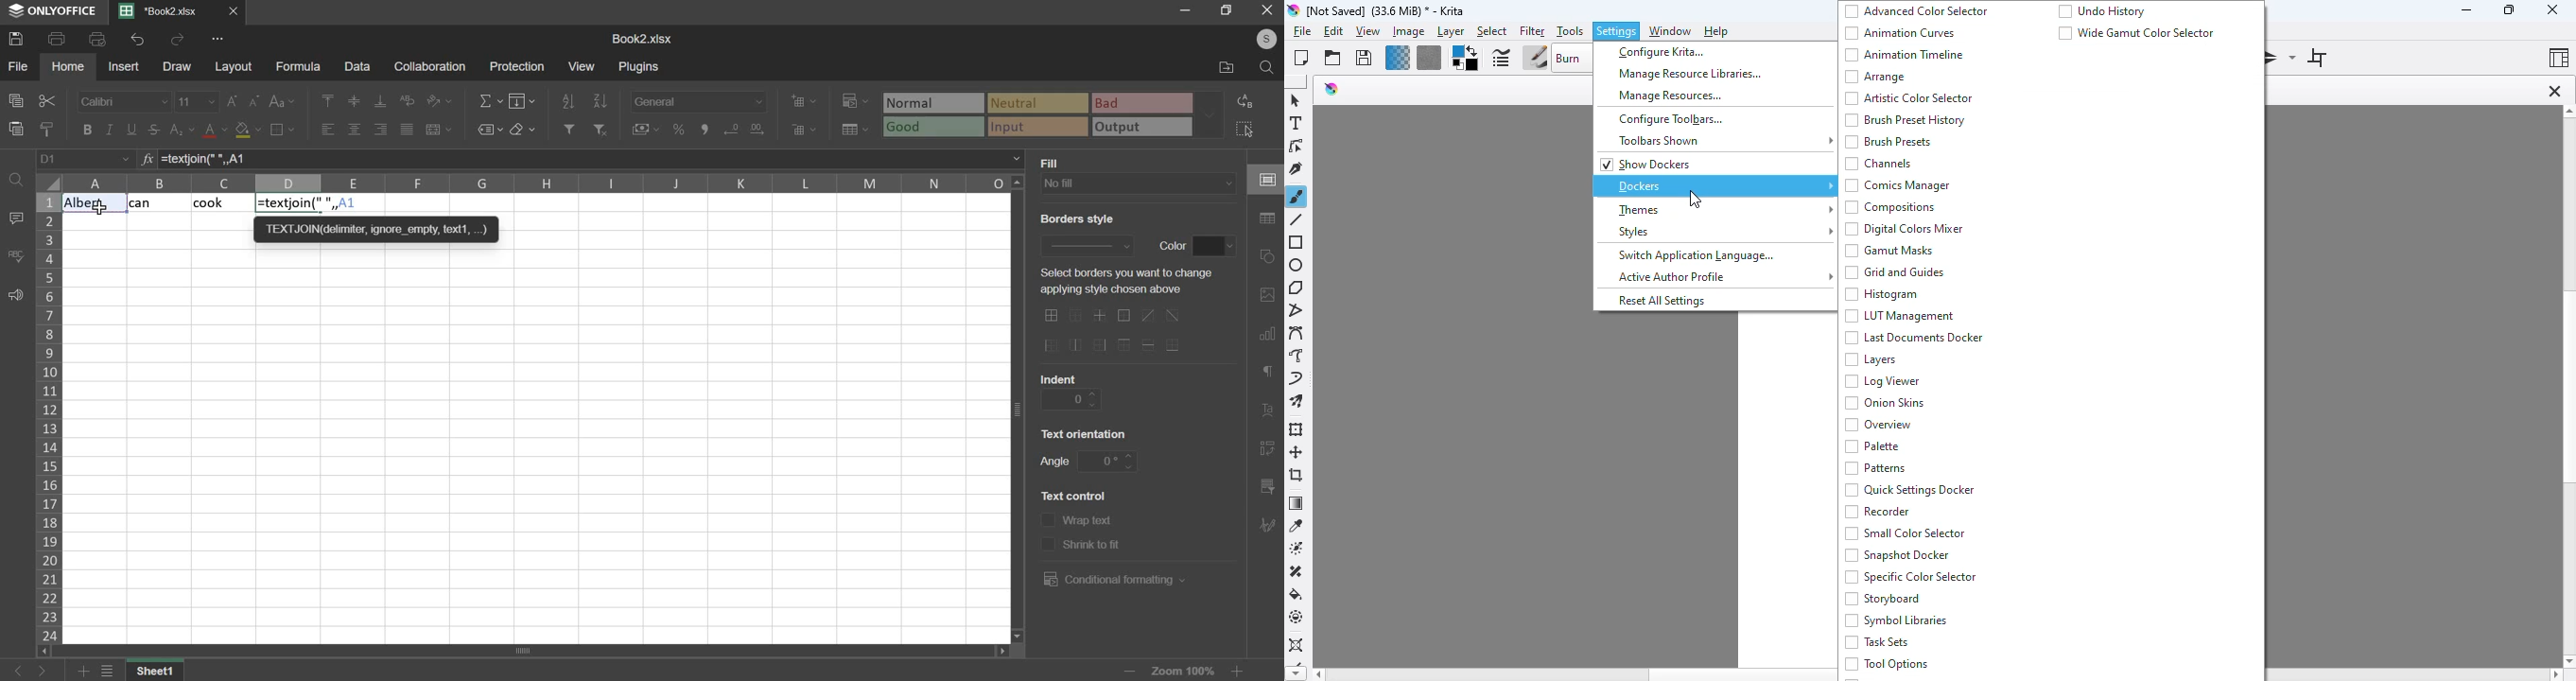  What do you see at coordinates (1297, 334) in the screenshot?
I see `bezier curve tool` at bounding box center [1297, 334].